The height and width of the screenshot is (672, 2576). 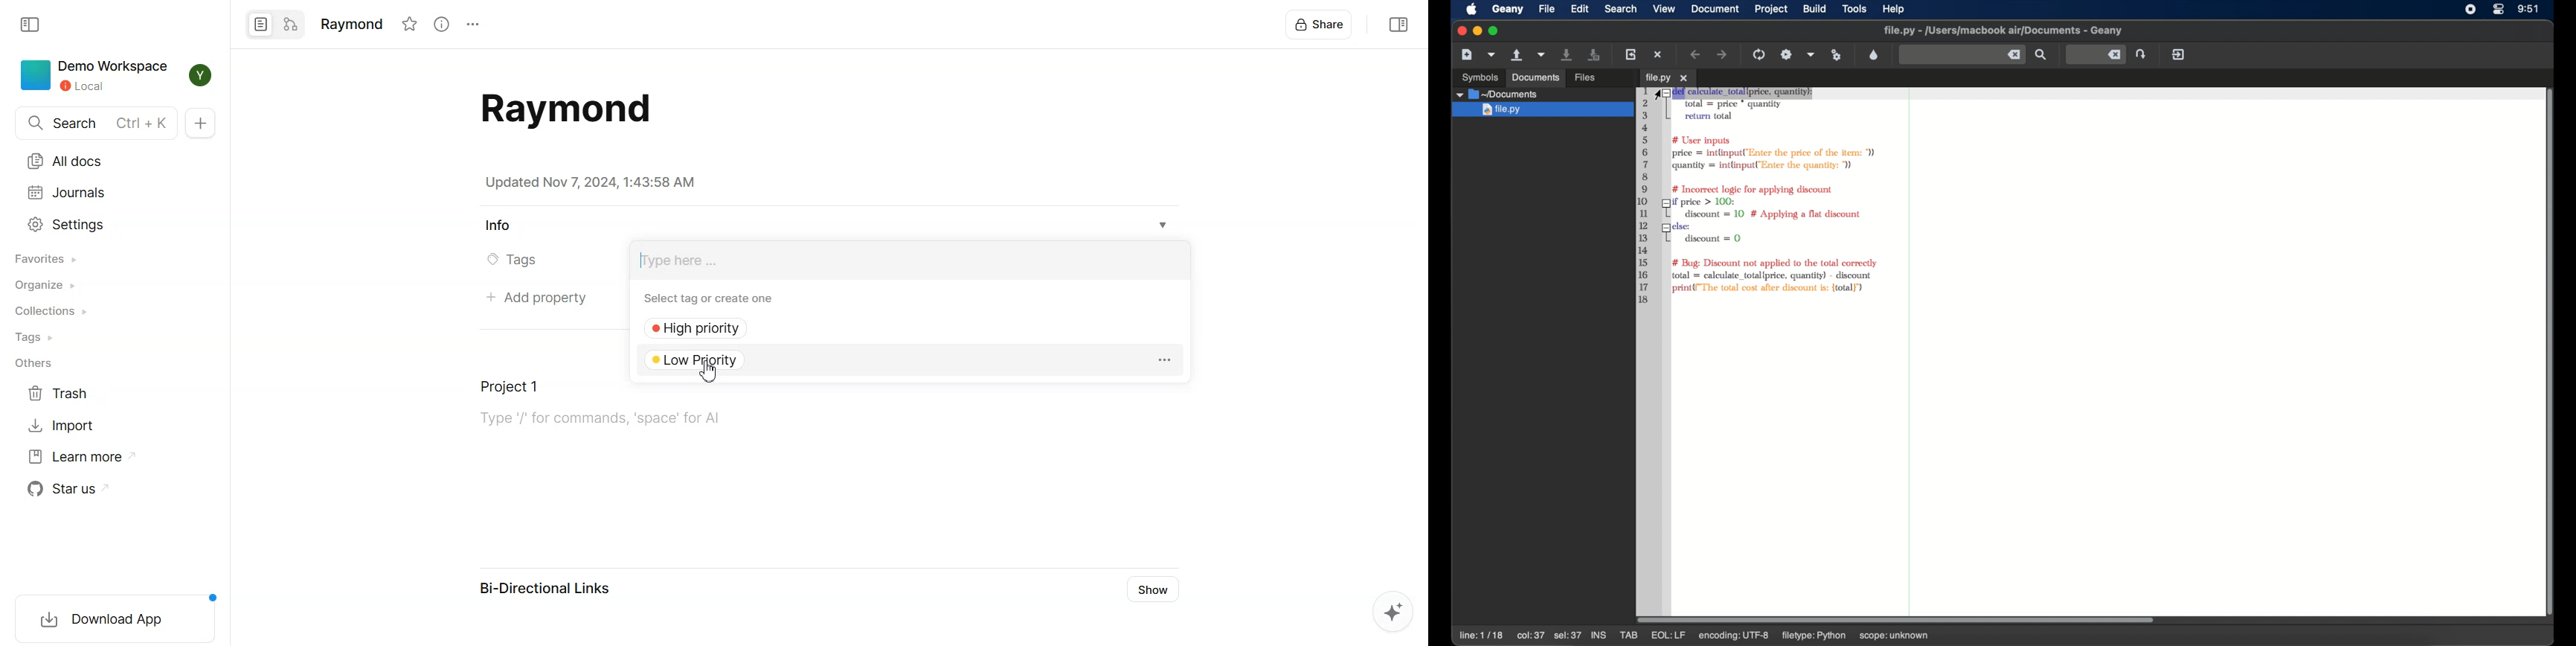 What do you see at coordinates (291, 25) in the screenshot?
I see `Edgeless` at bounding box center [291, 25].